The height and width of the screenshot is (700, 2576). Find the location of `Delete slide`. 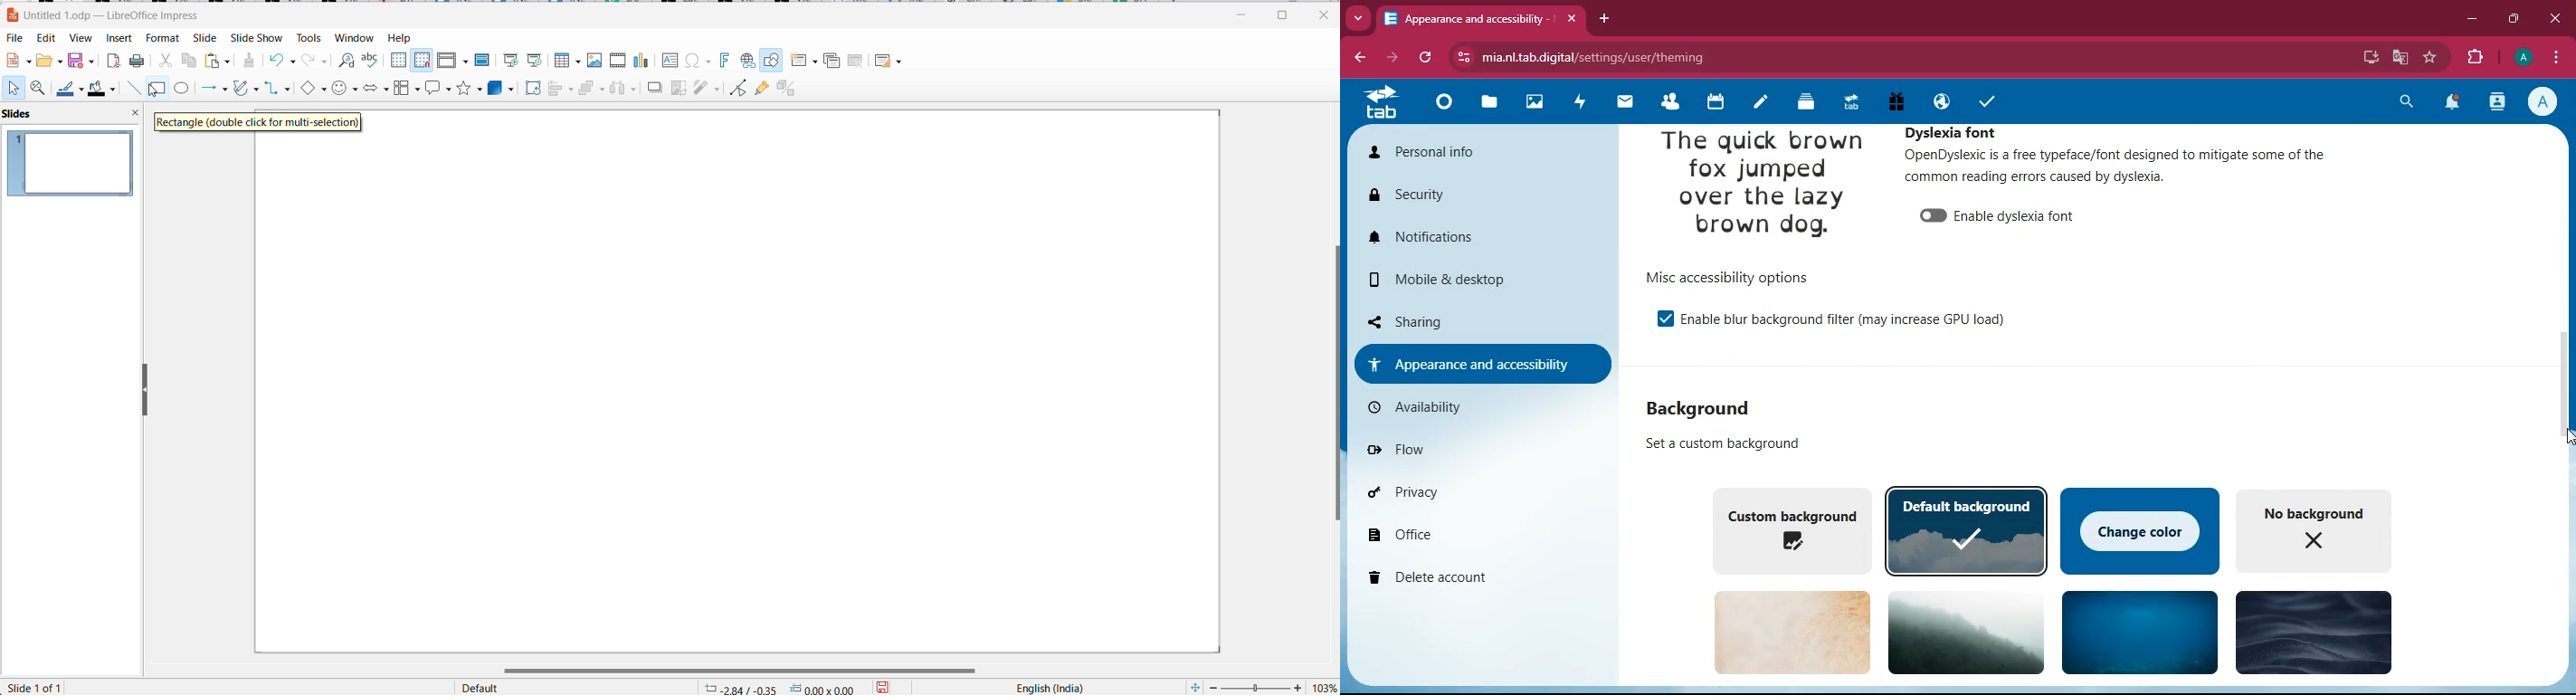

Delete slide is located at coordinates (856, 61).